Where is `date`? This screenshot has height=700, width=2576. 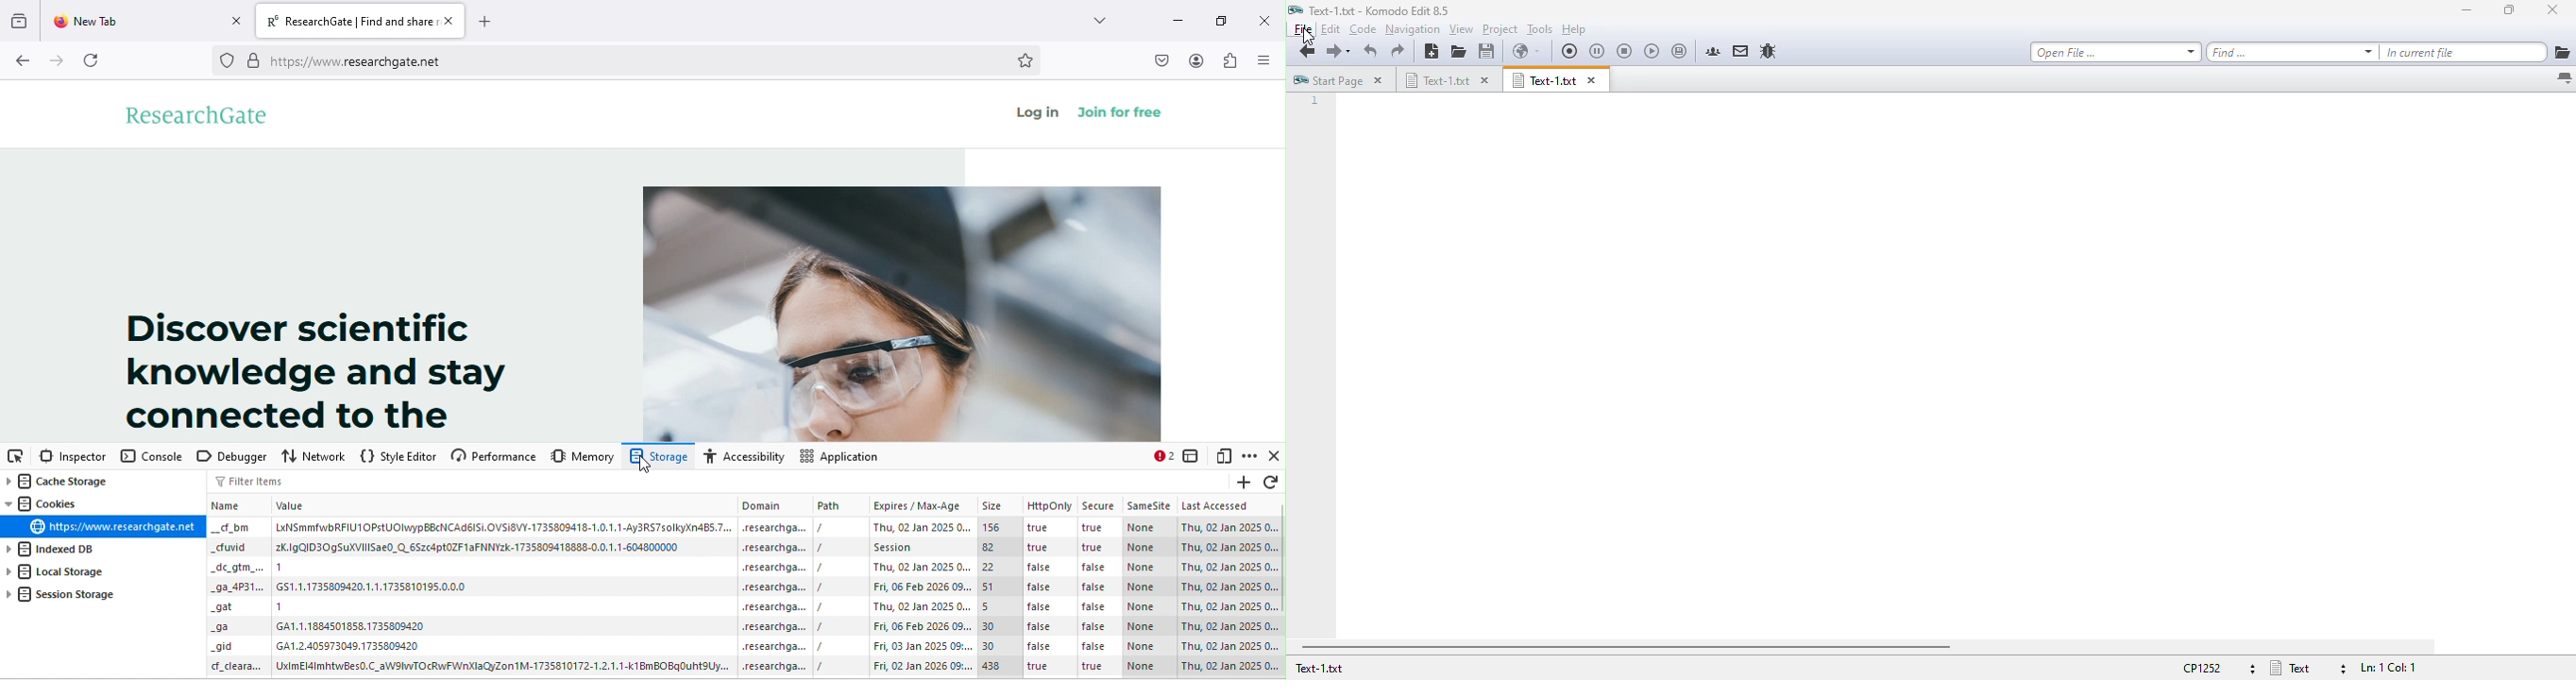 date is located at coordinates (1233, 527).